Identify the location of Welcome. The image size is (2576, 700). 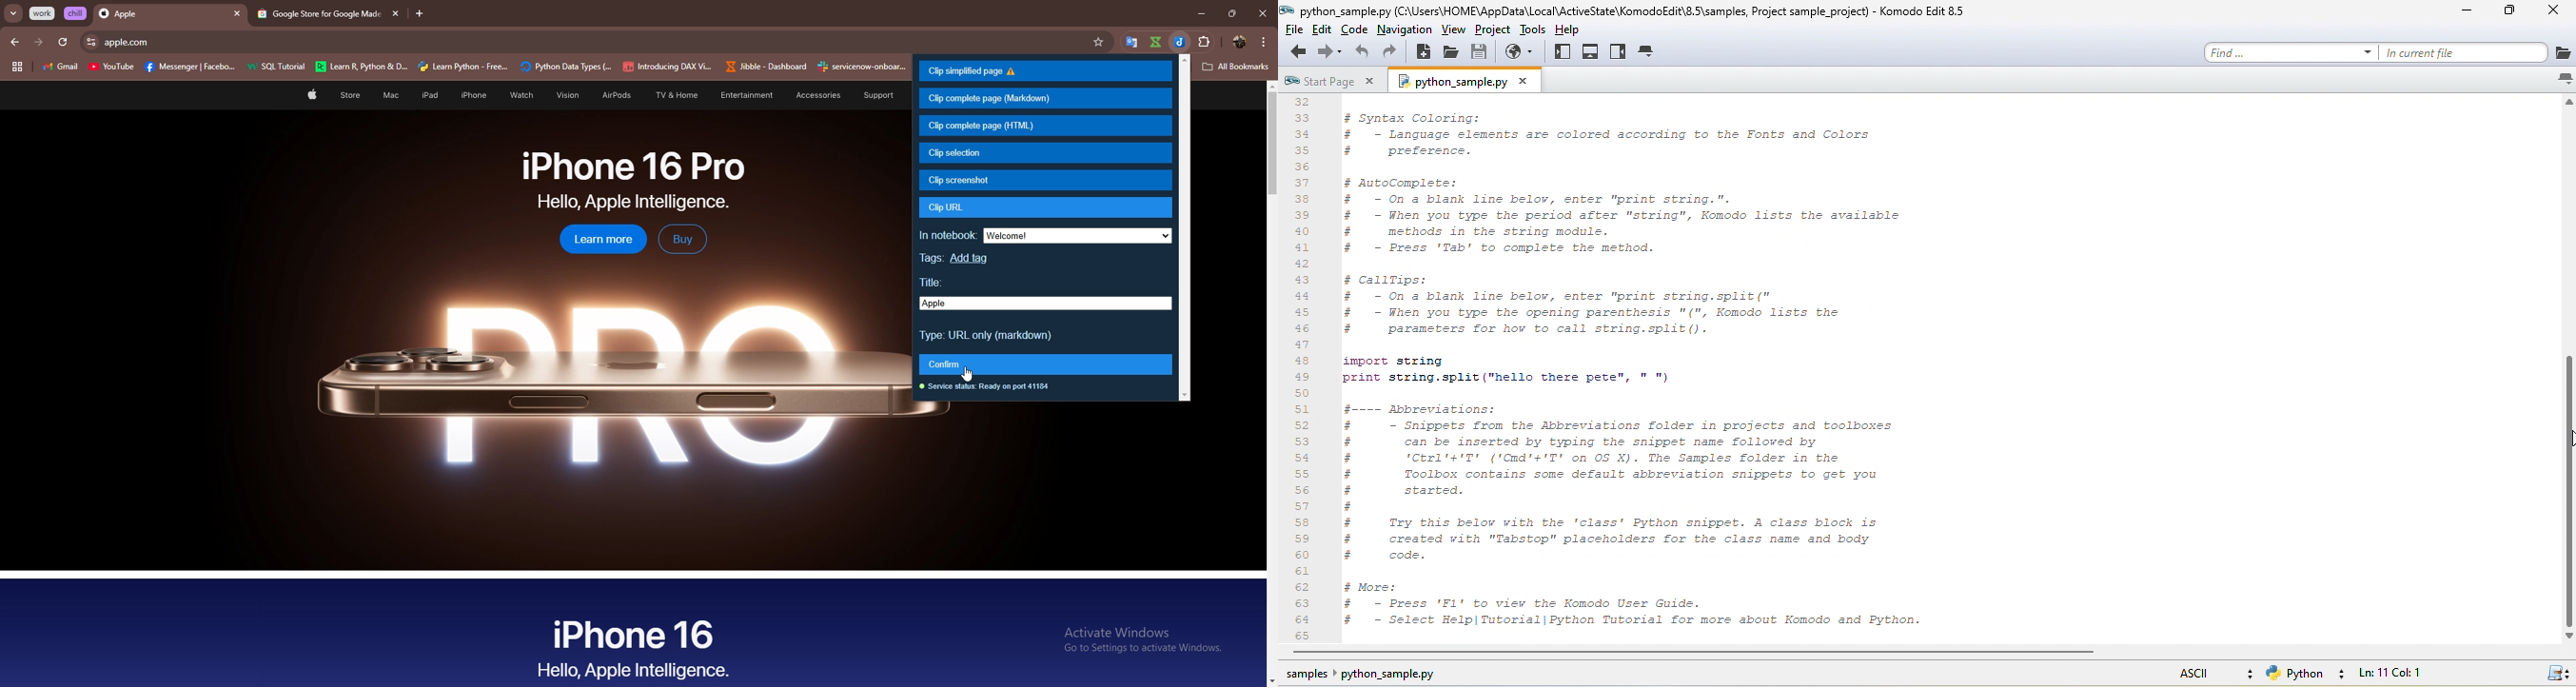
(1078, 236).